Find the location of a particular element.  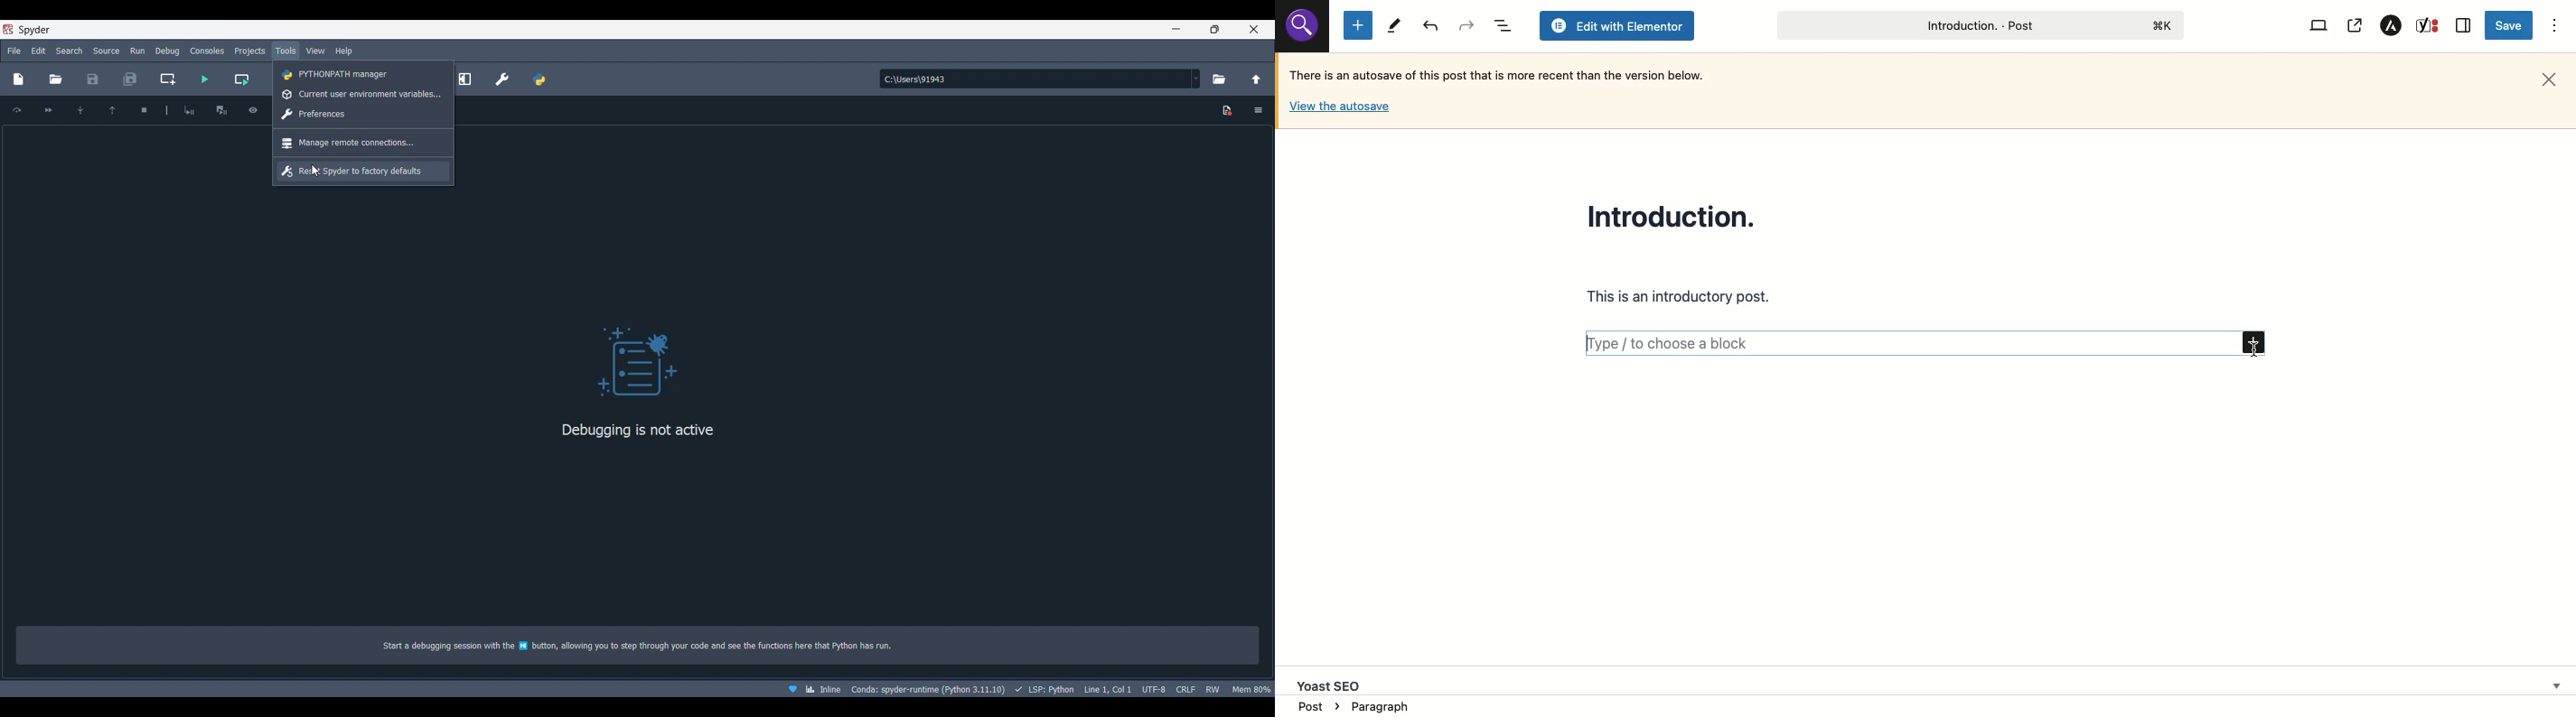

Search menu is located at coordinates (68, 51).